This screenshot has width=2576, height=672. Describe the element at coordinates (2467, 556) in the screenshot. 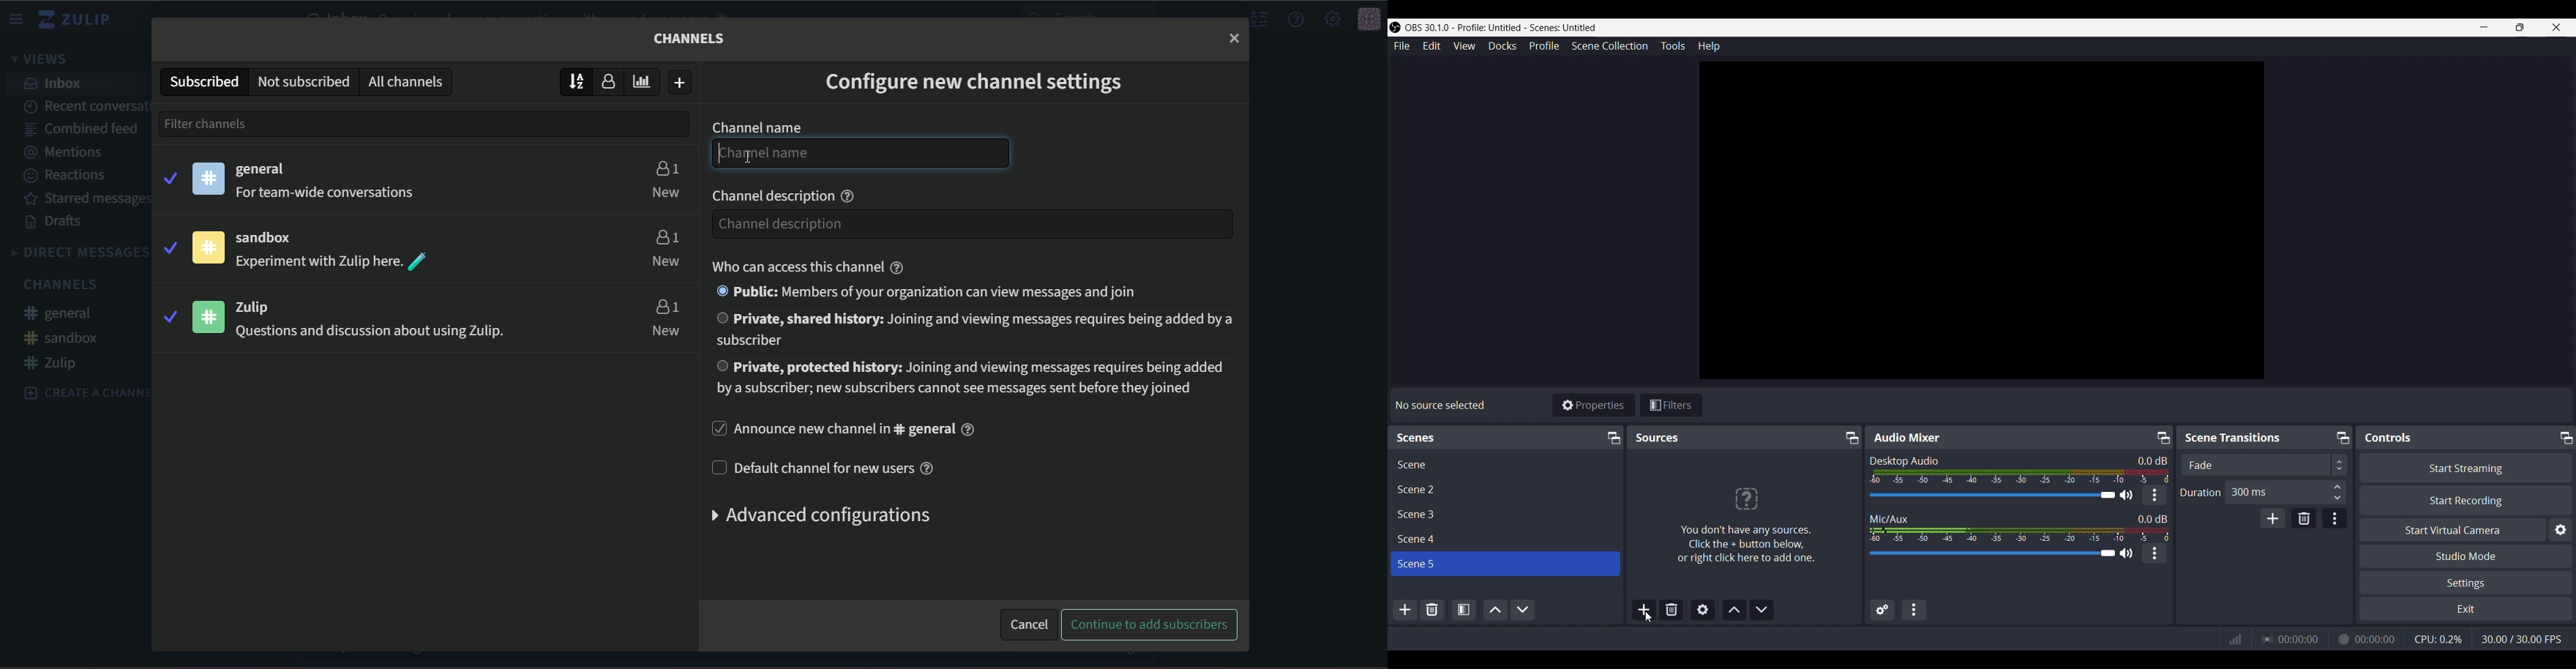

I see `Studio Mode` at that location.